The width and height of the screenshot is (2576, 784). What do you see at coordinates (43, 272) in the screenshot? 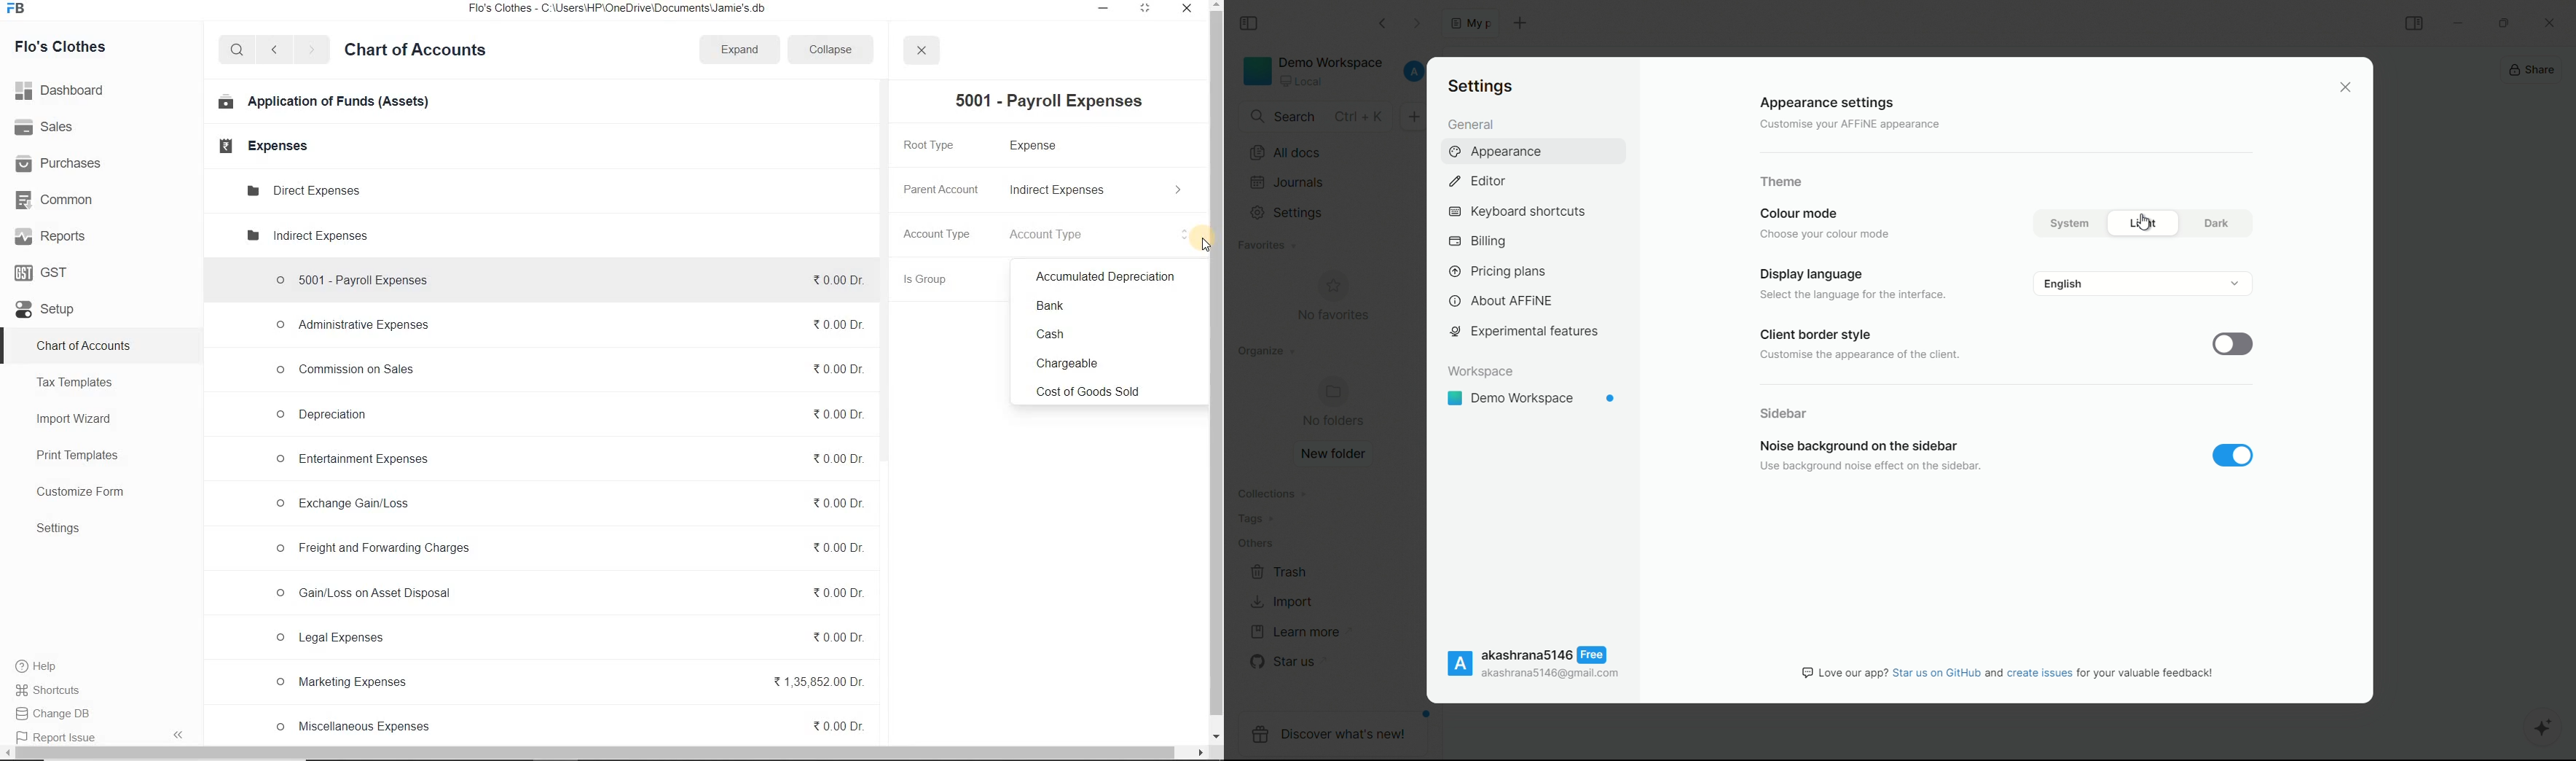
I see `GST` at bounding box center [43, 272].